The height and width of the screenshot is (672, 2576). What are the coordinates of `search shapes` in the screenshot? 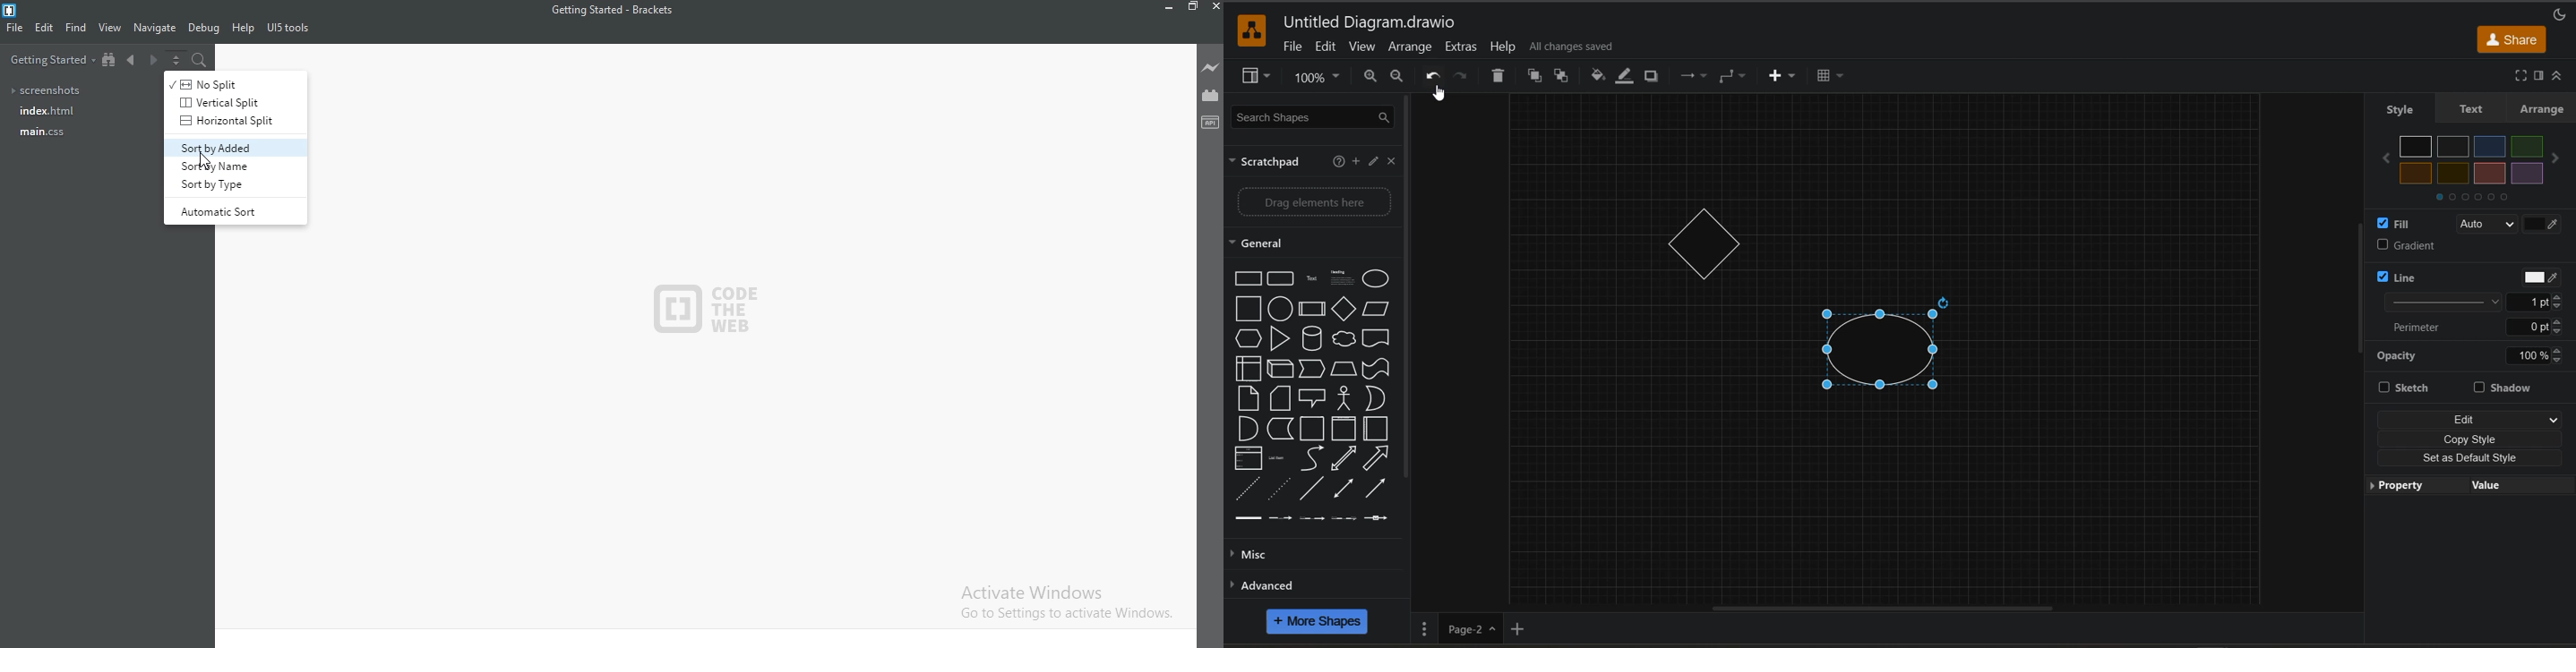 It's located at (1312, 118).